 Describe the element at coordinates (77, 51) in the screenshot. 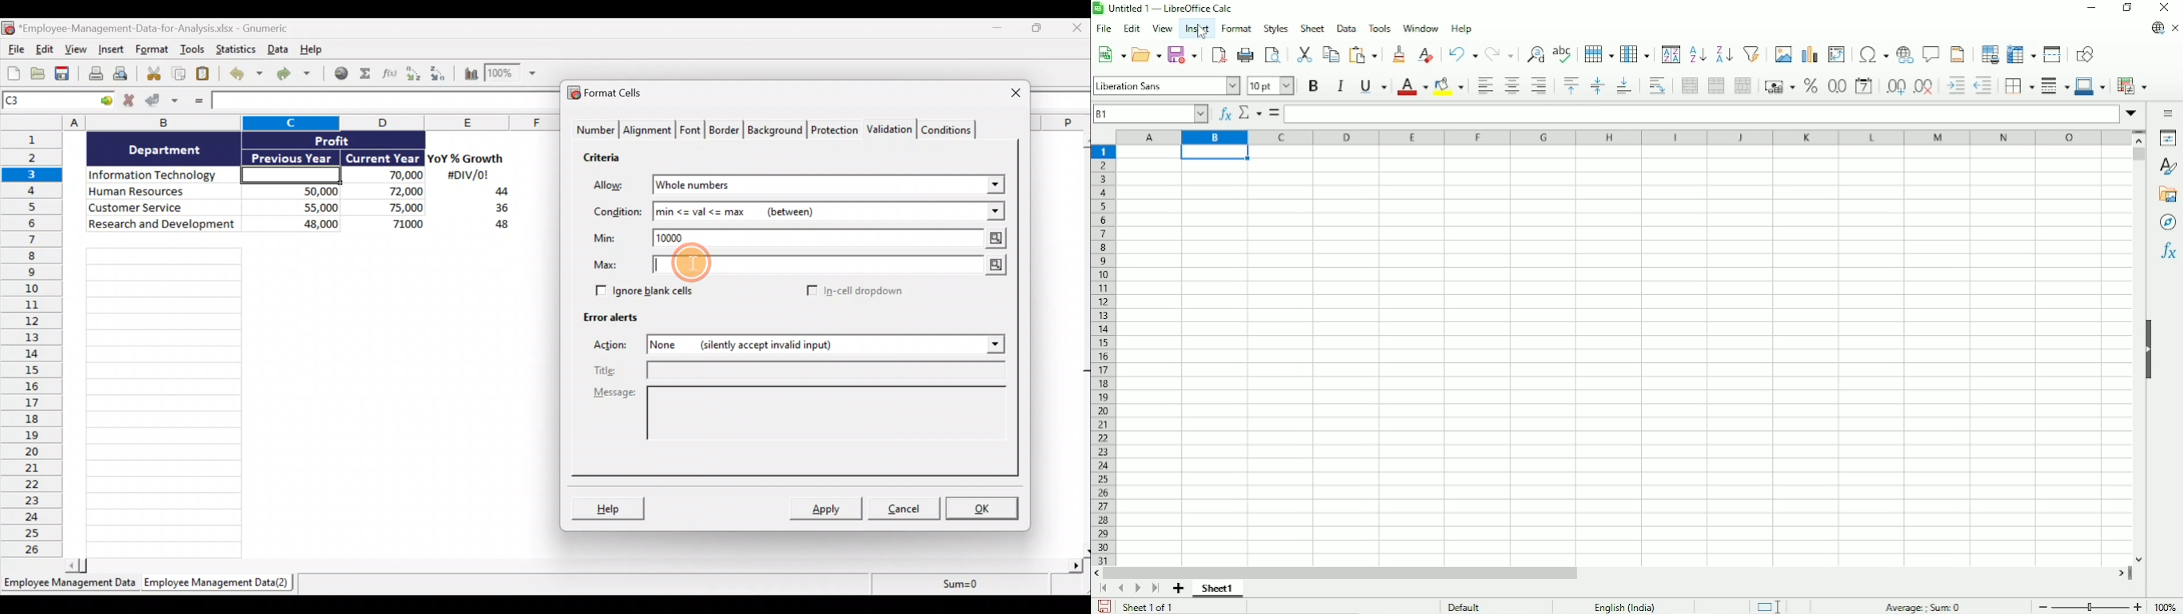

I see `View` at that location.